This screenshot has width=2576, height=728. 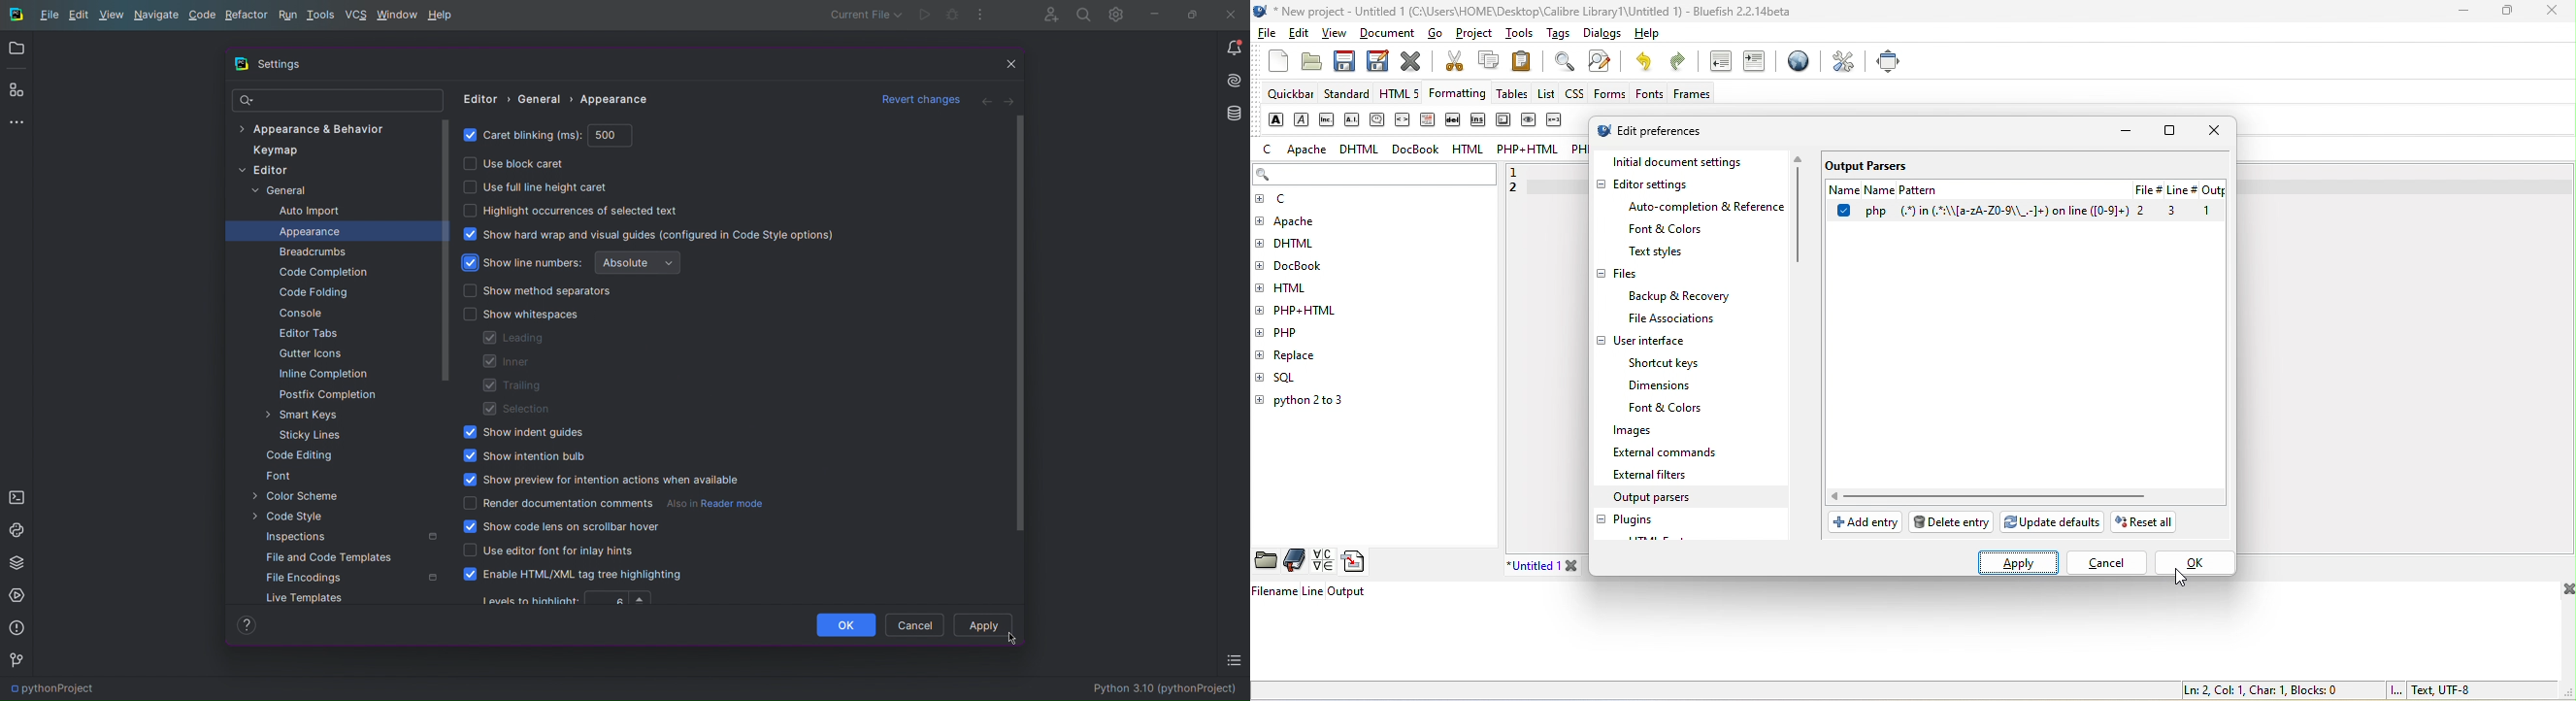 What do you see at coordinates (52, 689) in the screenshot?
I see `pythonProject` at bounding box center [52, 689].